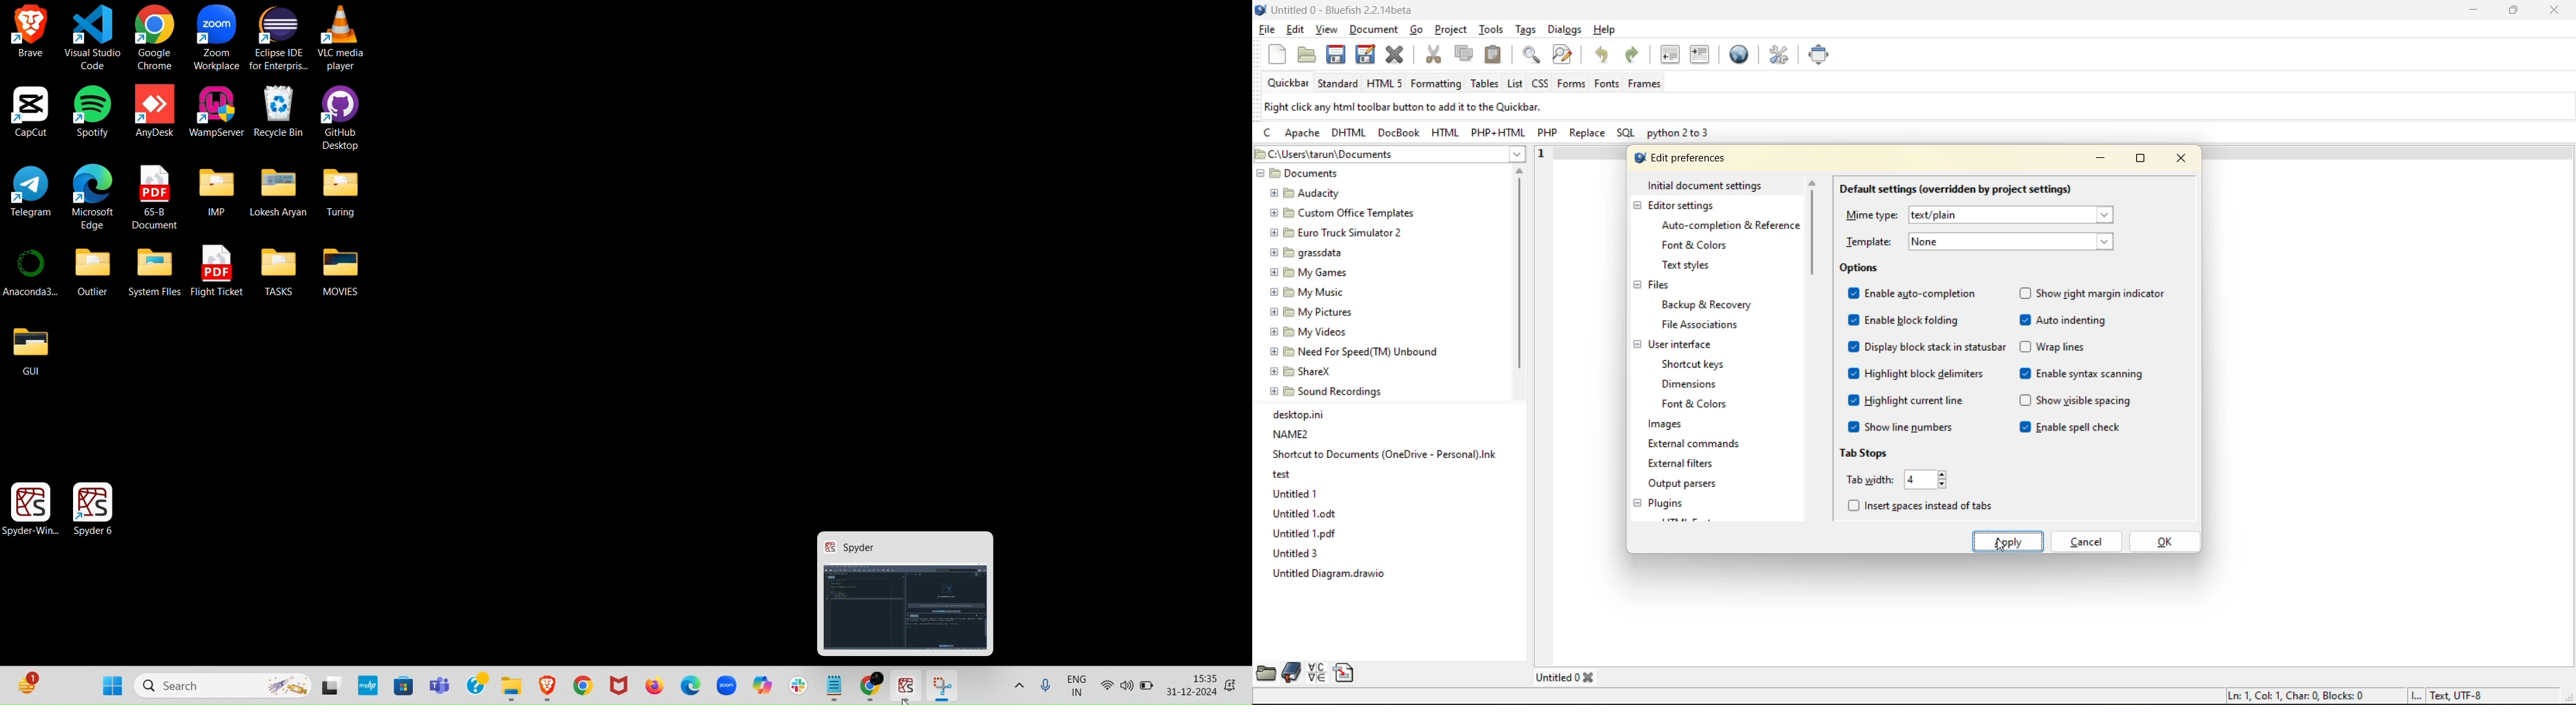  I want to click on copy, so click(1464, 54).